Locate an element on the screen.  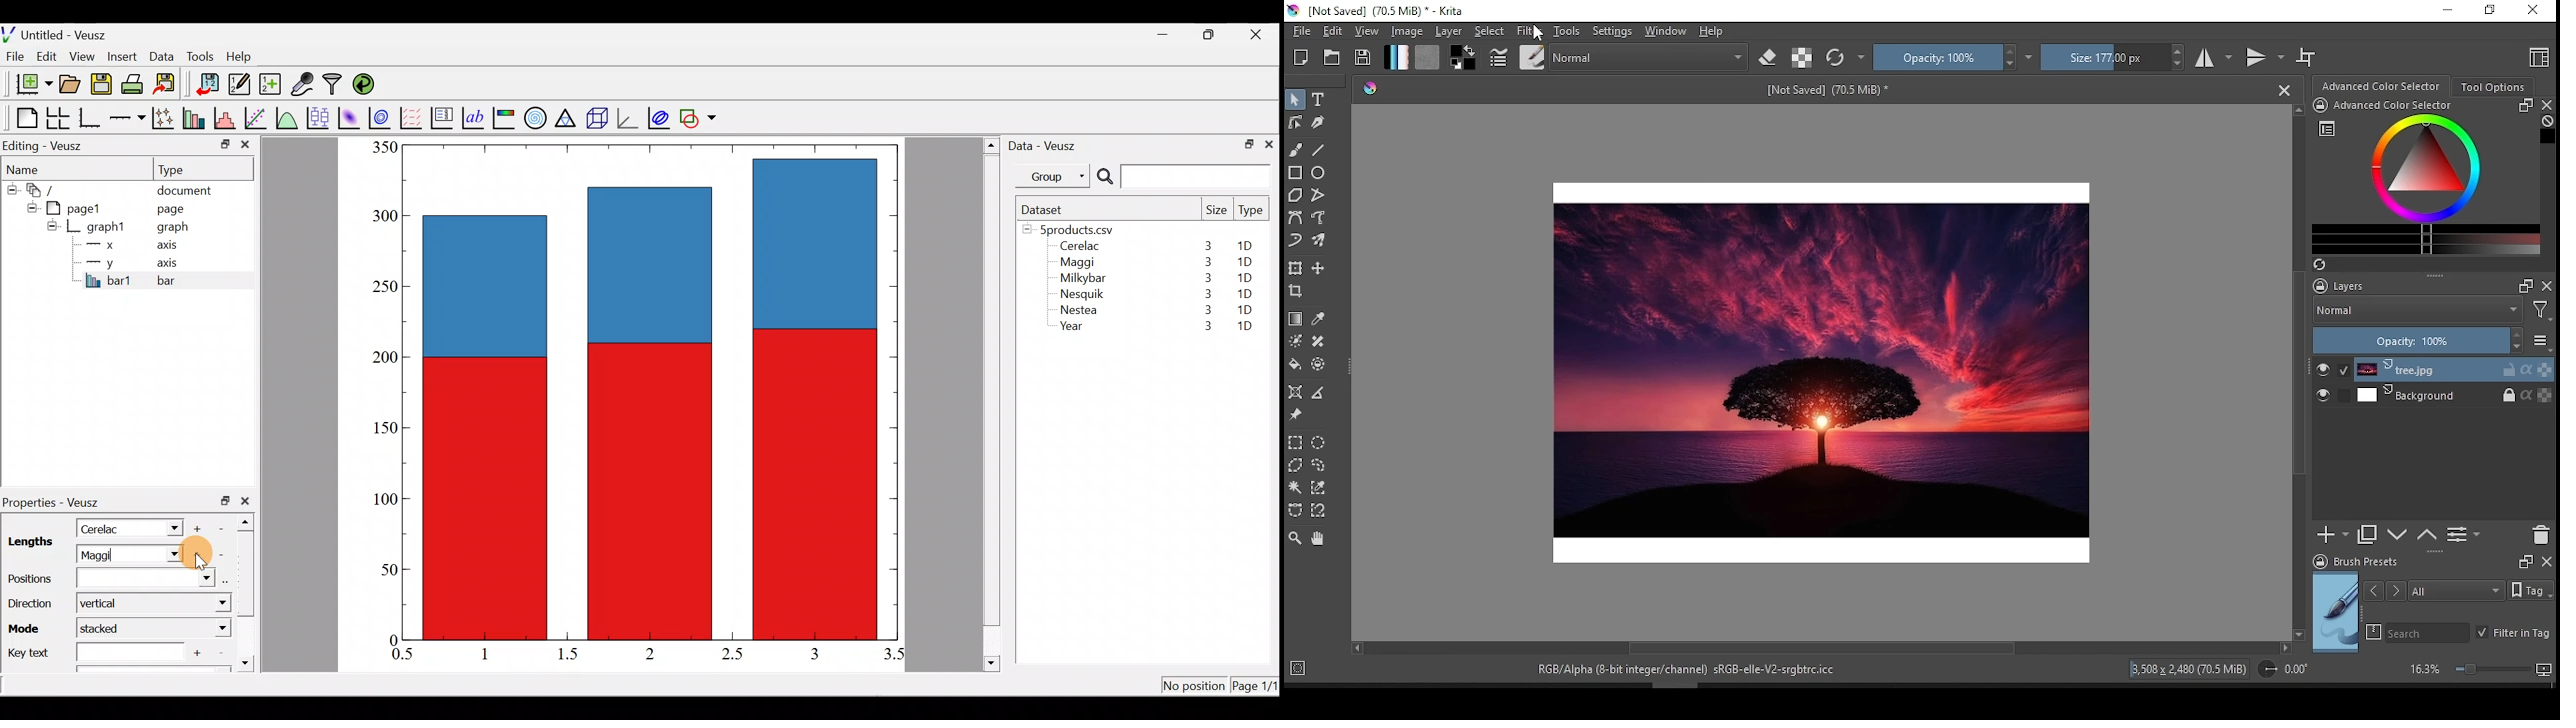
select shapes tool is located at coordinates (1295, 100).